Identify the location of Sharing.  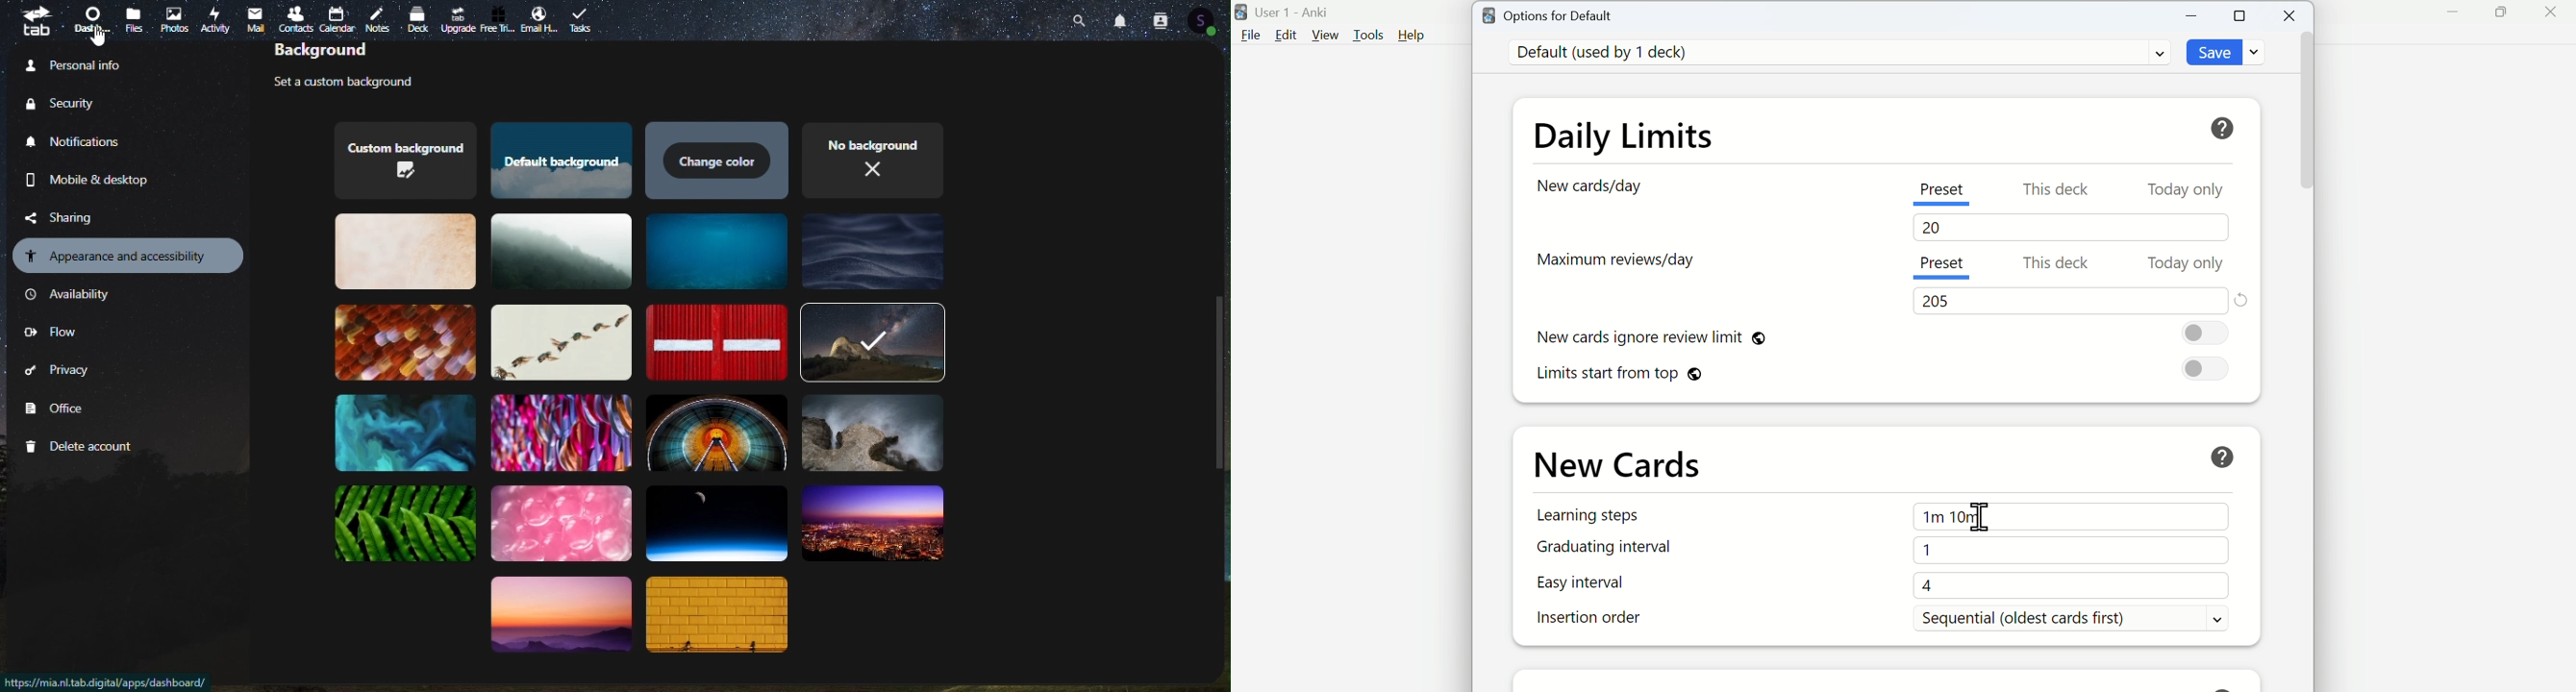
(74, 216).